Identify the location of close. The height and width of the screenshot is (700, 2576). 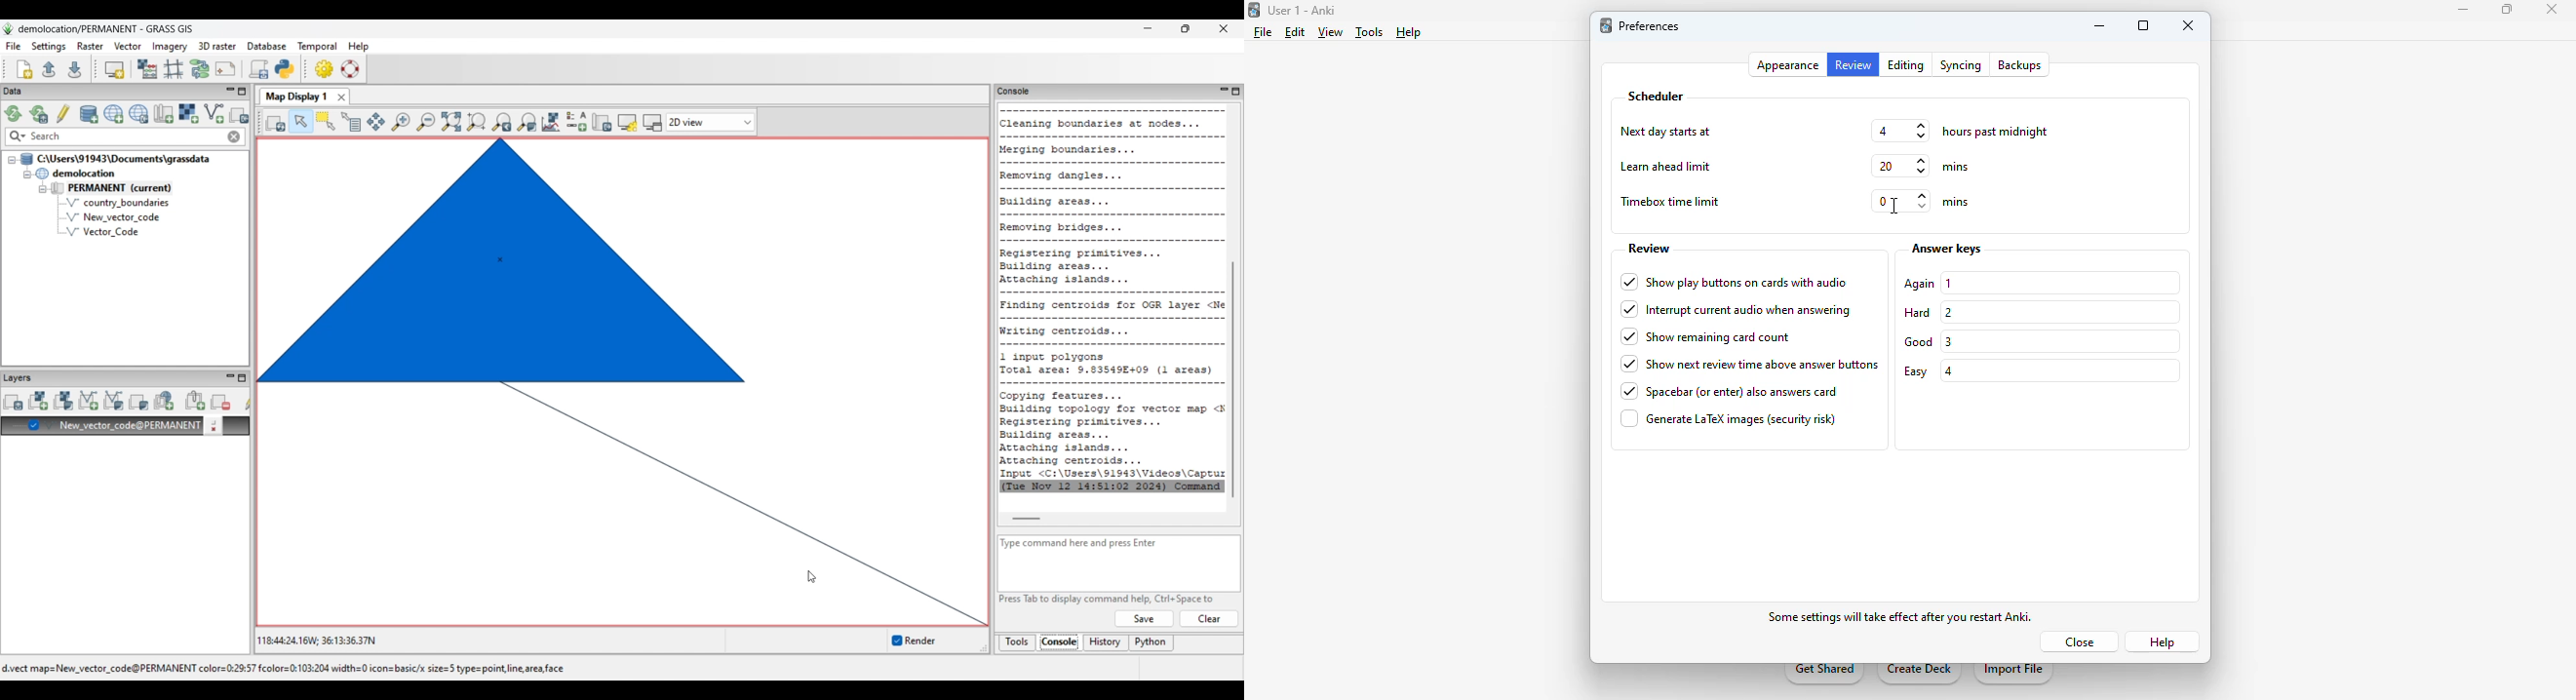
(2085, 642).